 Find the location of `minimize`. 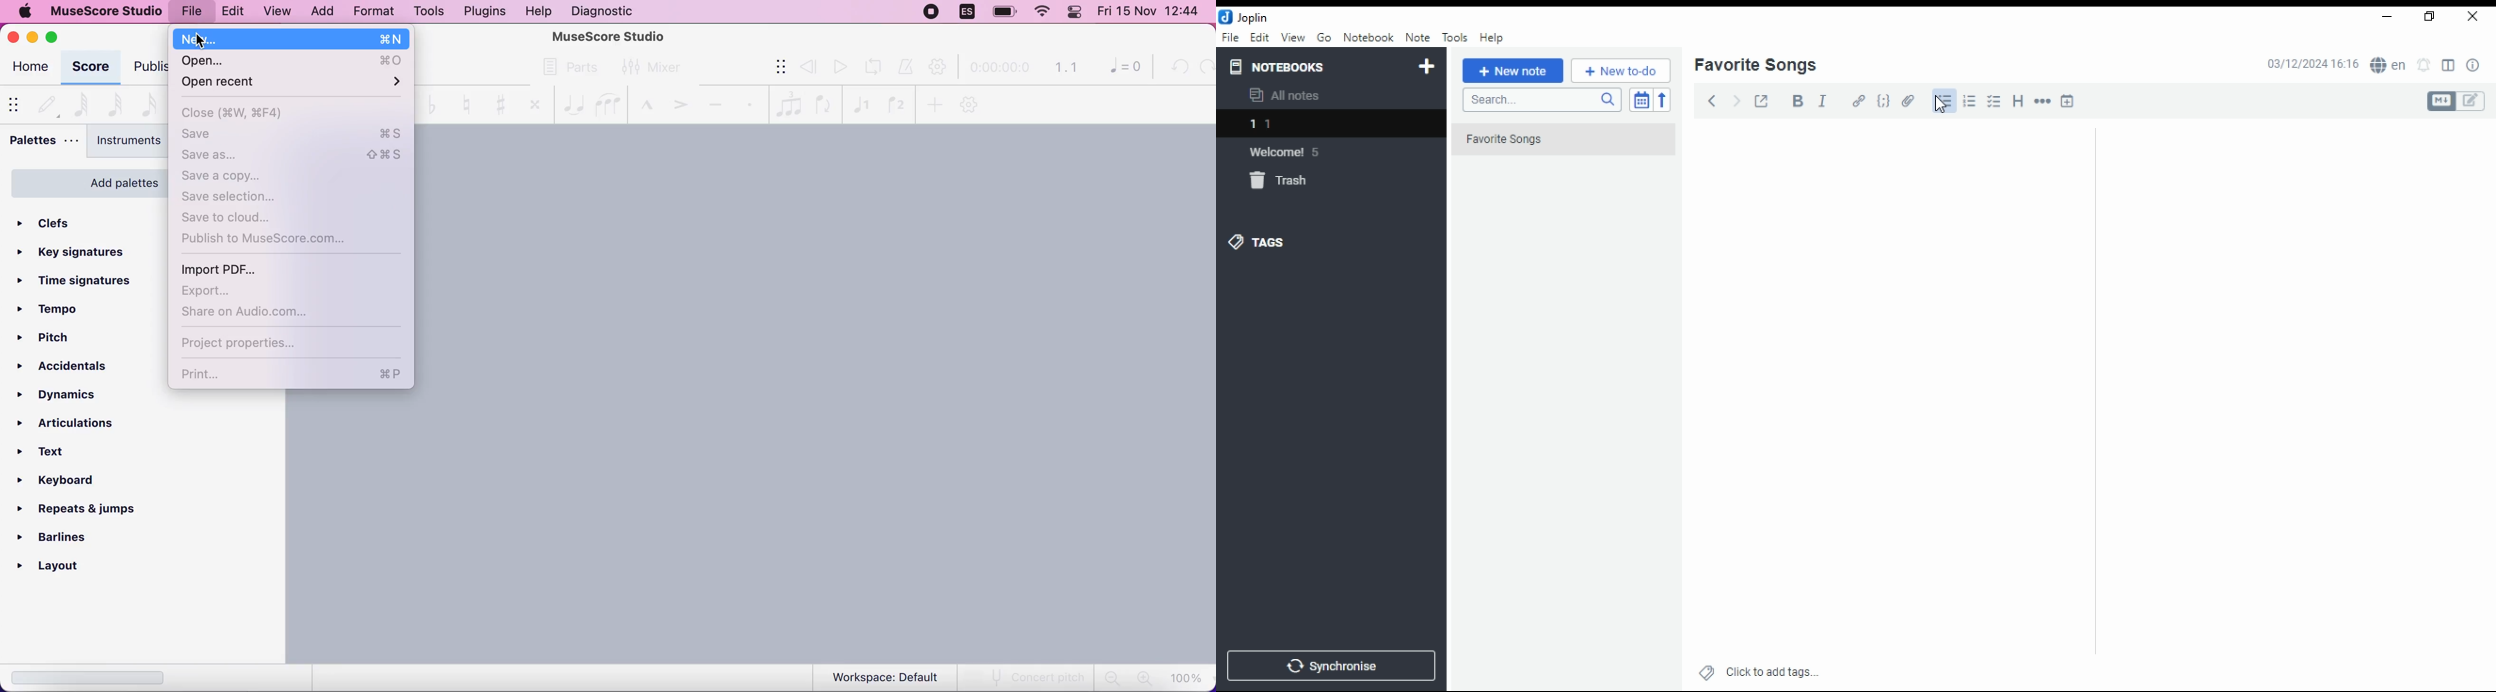

minimize is located at coordinates (2384, 18).